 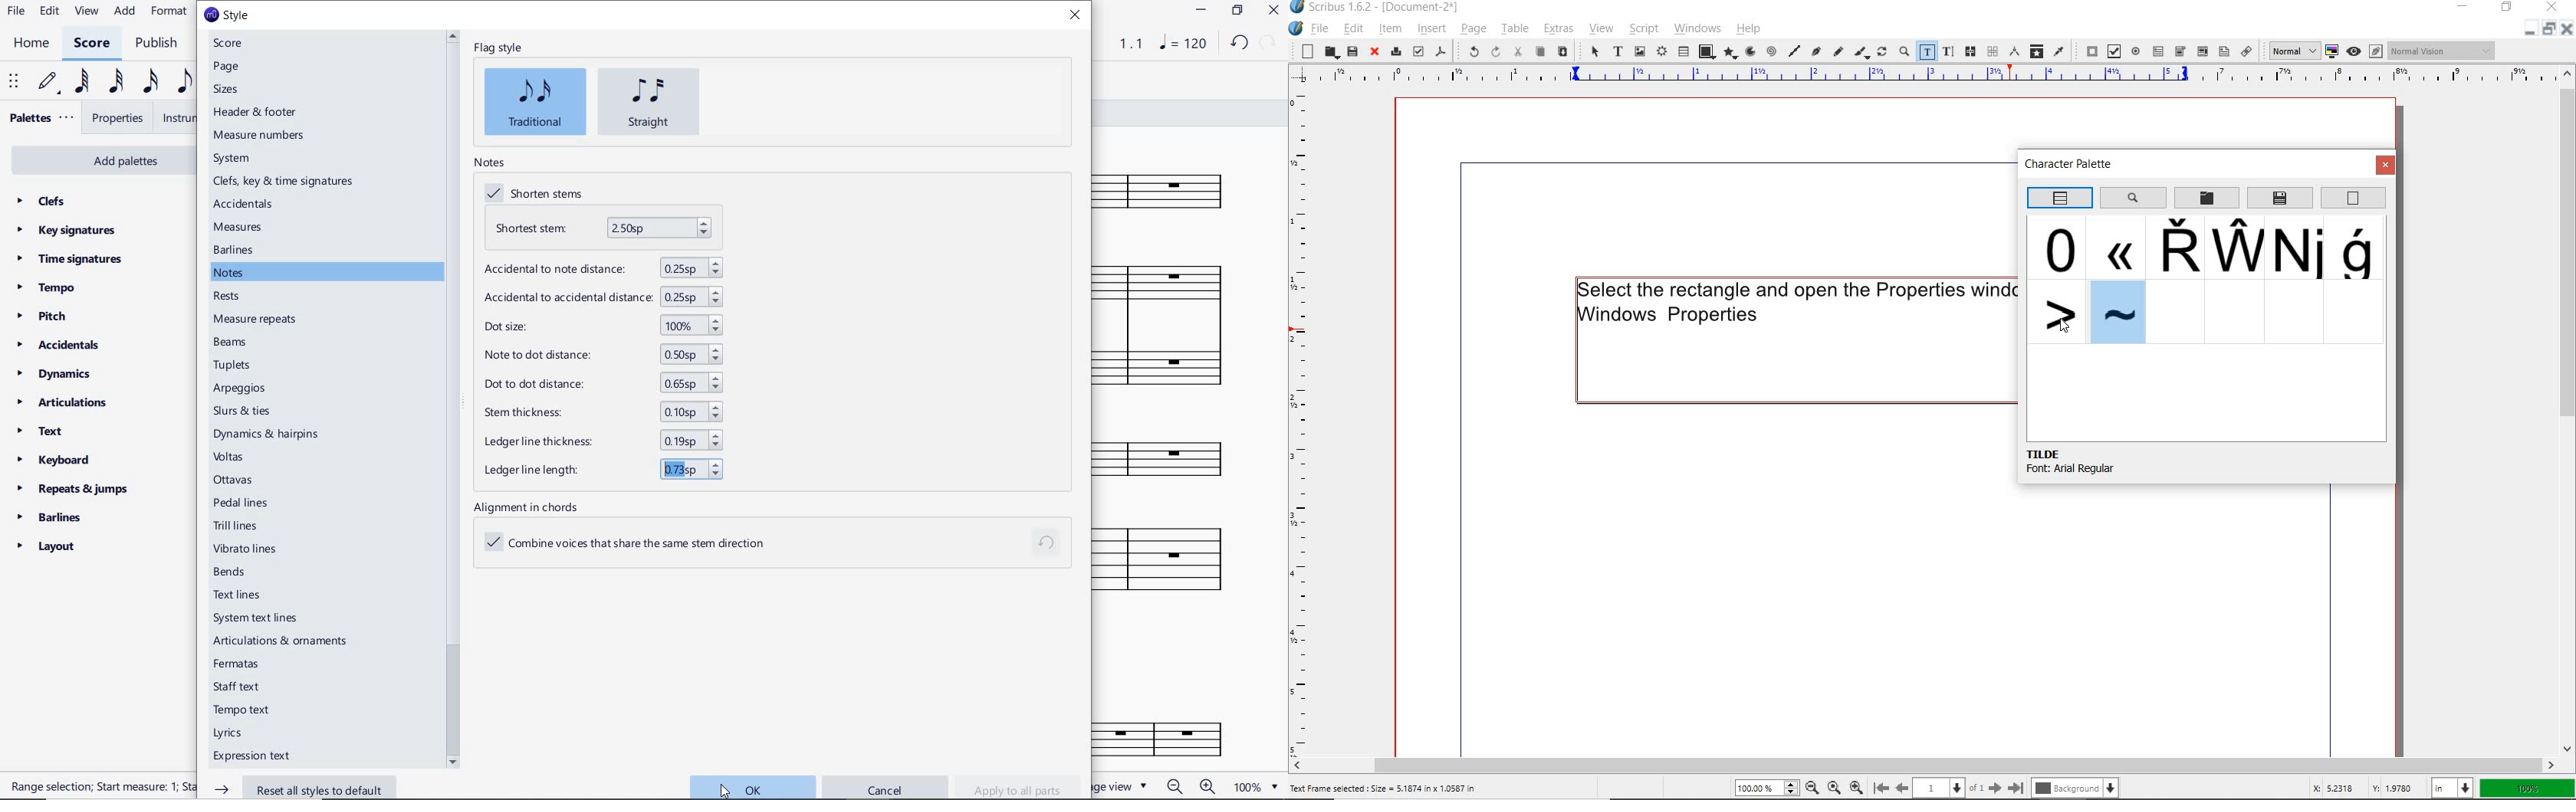 What do you see at coordinates (1472, 28) in the screenshot?
I see `page` at bounding box center [1472, 28].